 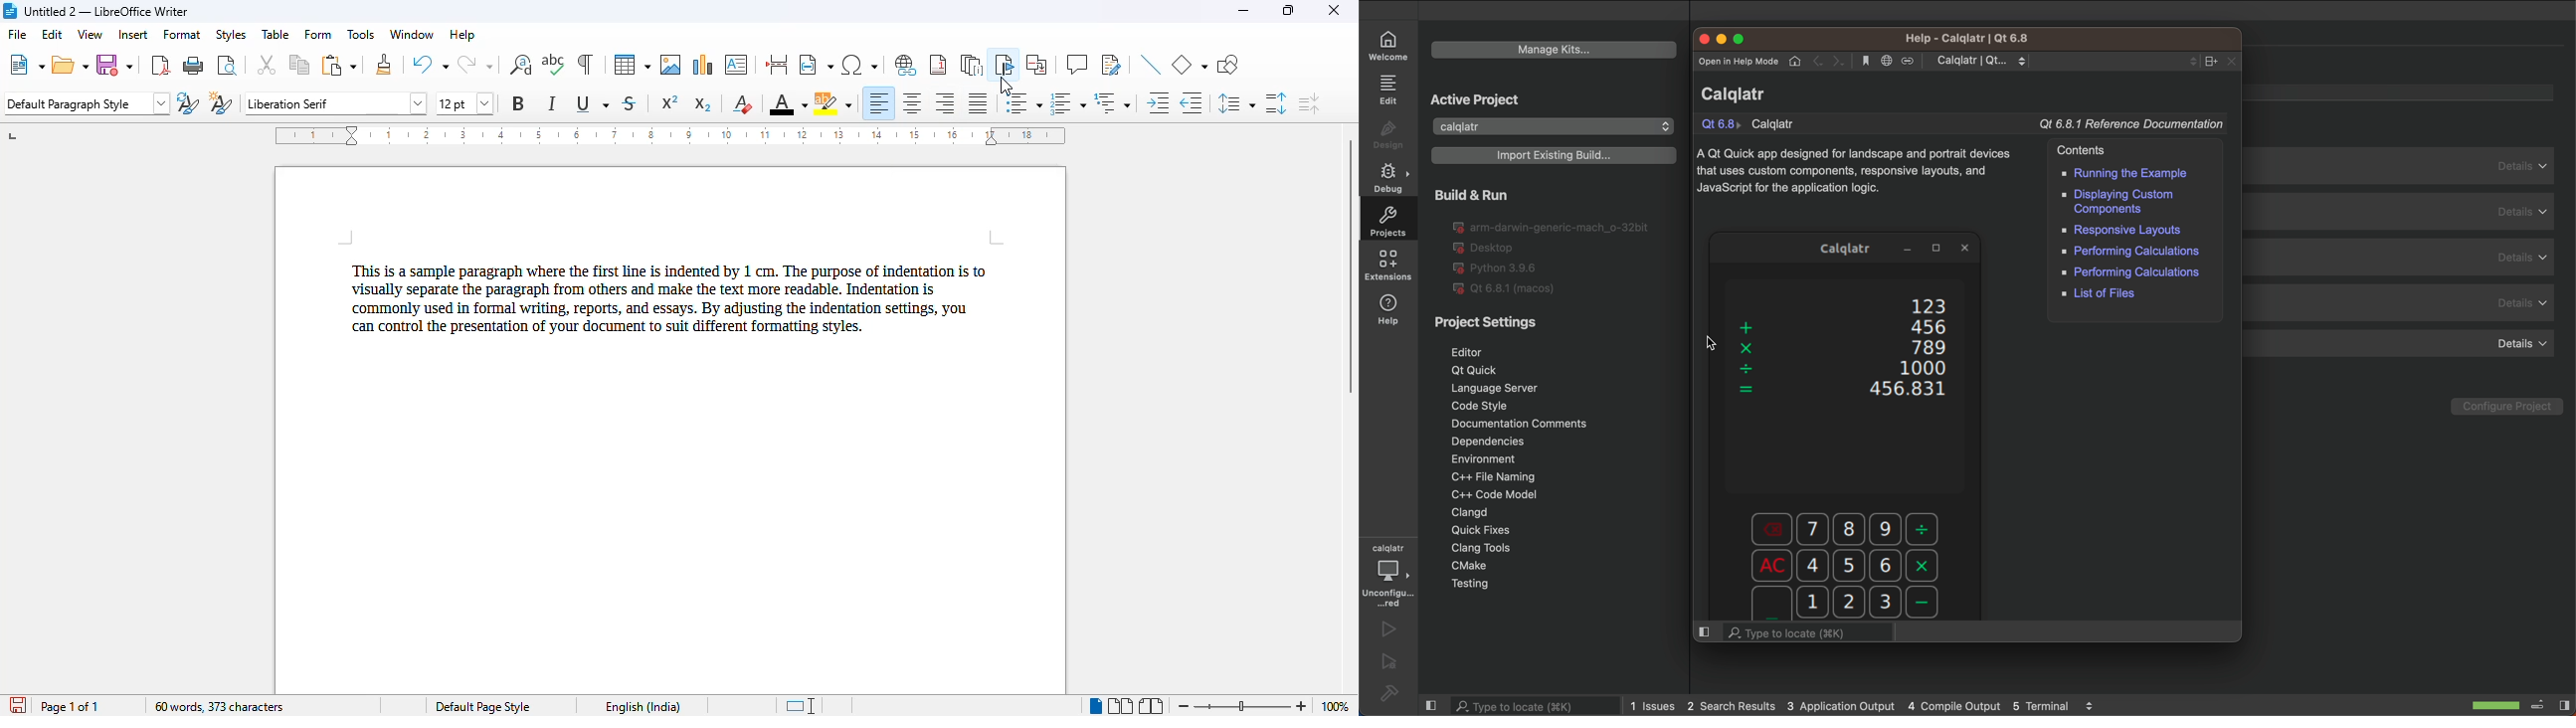 I want to click on insert page break, so click(x=778, y=65).